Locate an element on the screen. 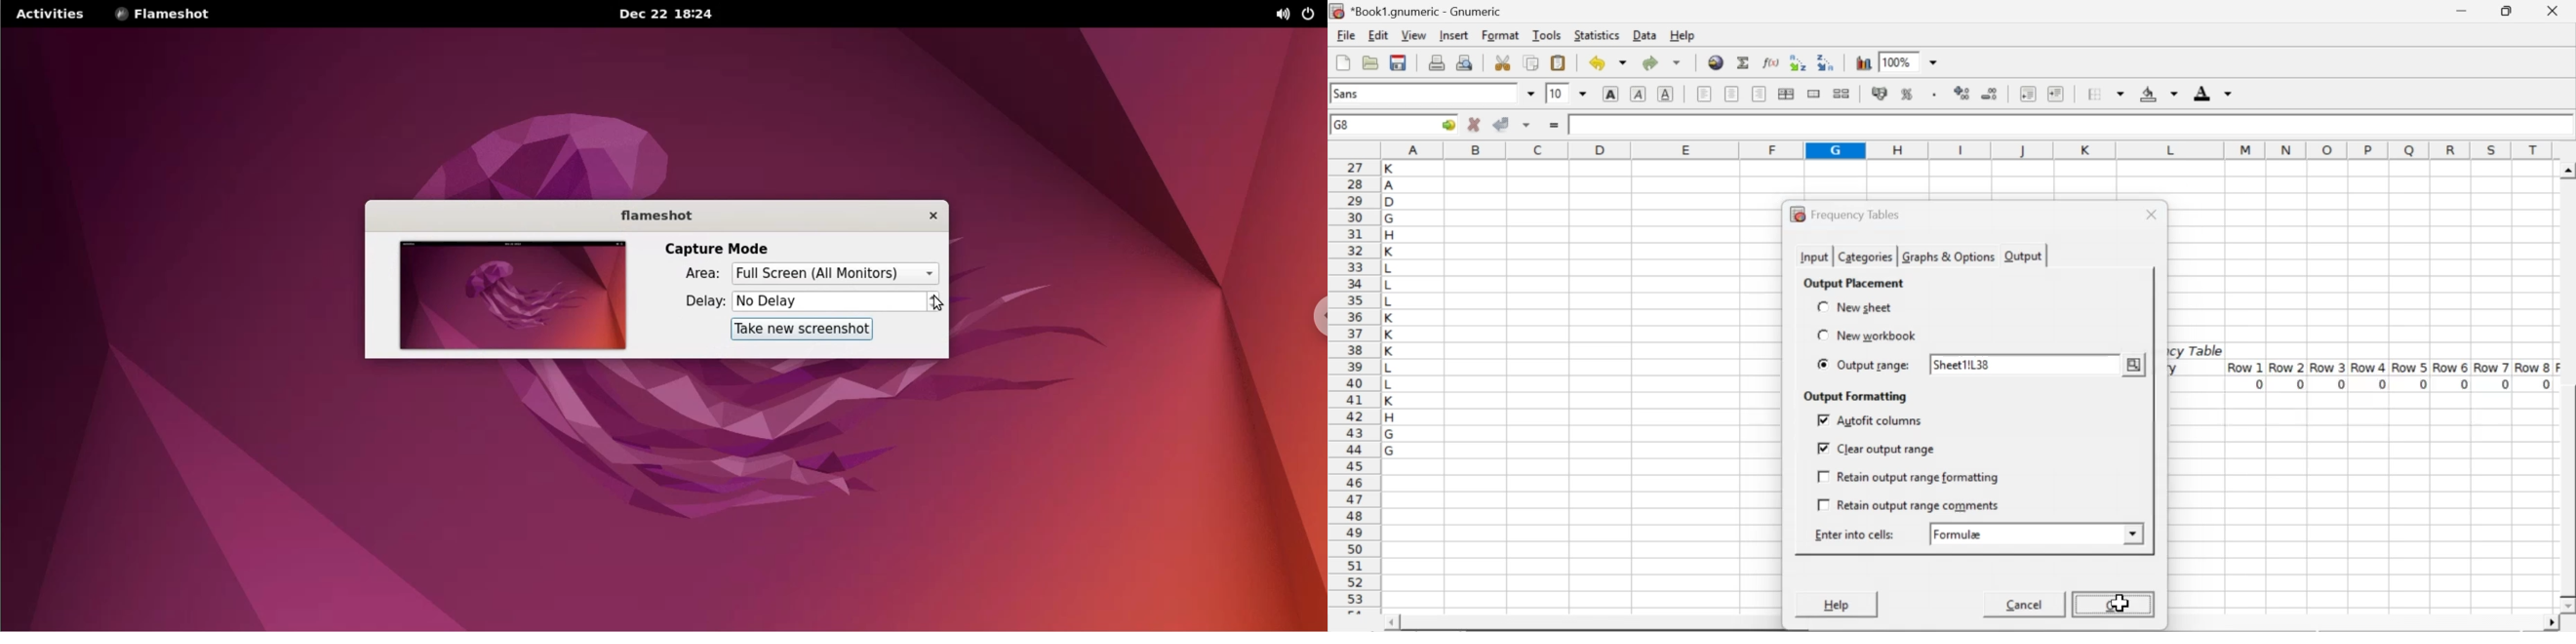  G8 is located at coordinates (1344, 125).